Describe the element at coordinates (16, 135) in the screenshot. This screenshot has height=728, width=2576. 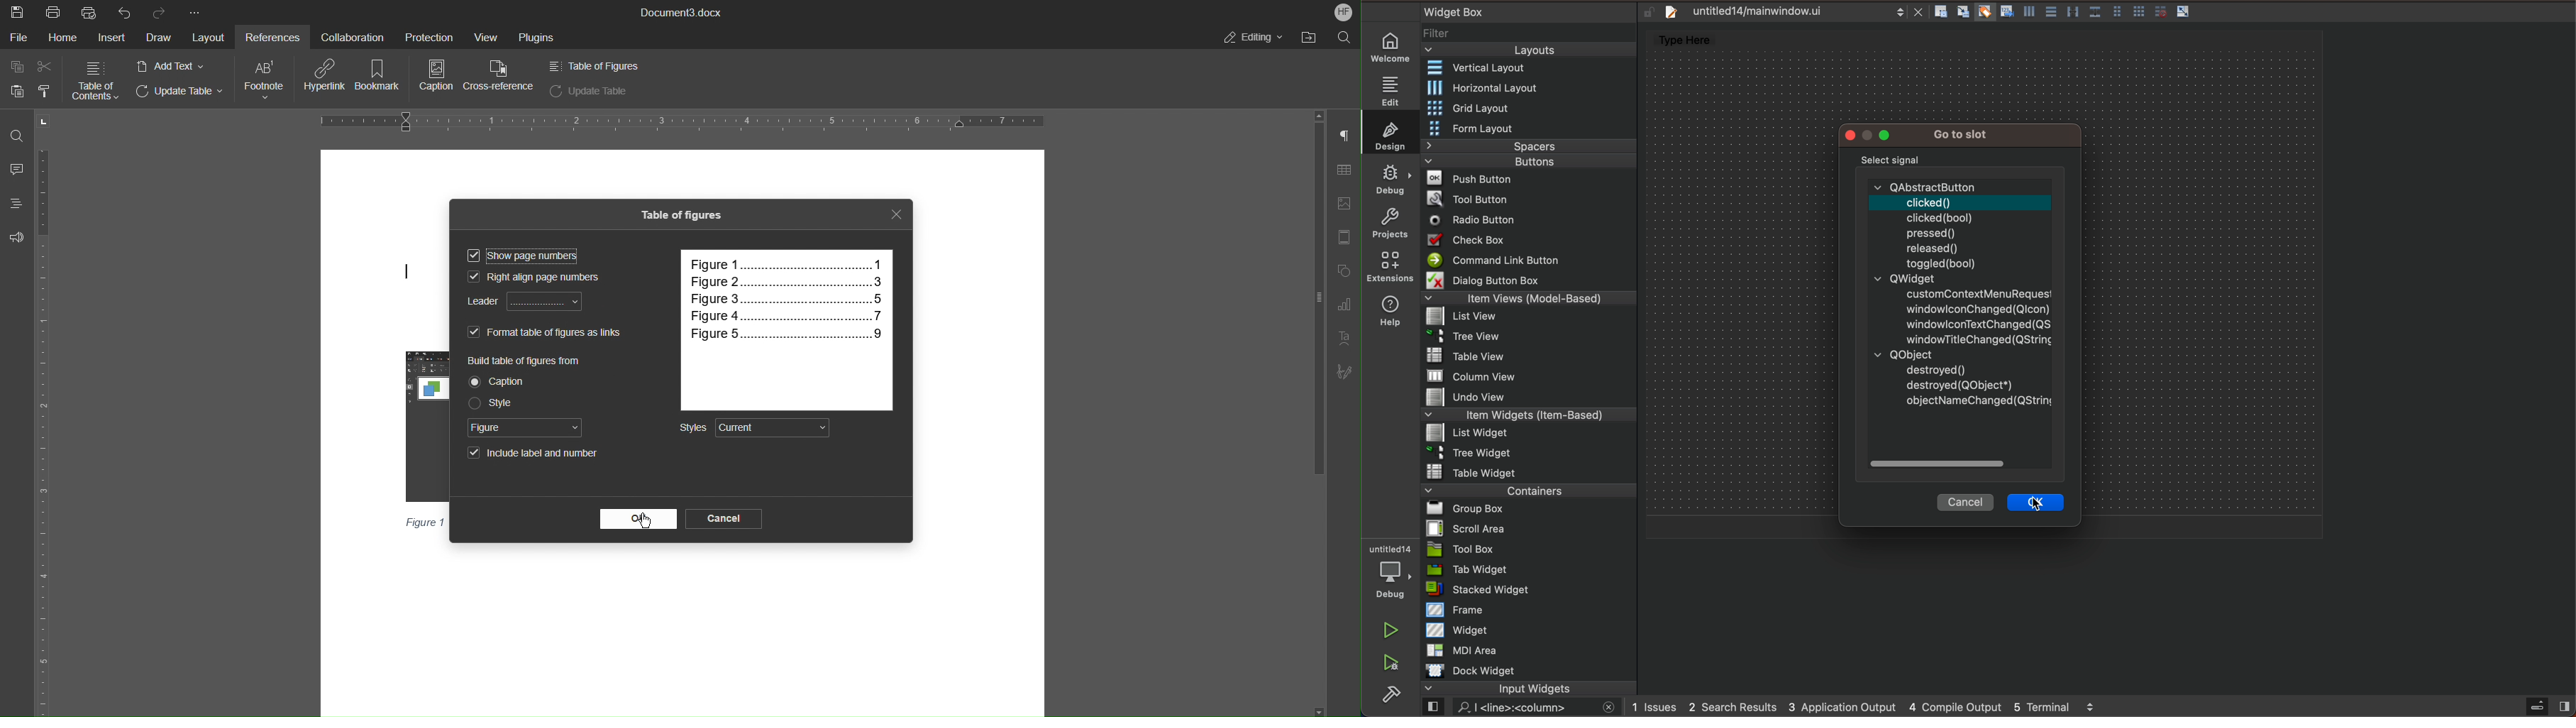
I see `Find` at that location.